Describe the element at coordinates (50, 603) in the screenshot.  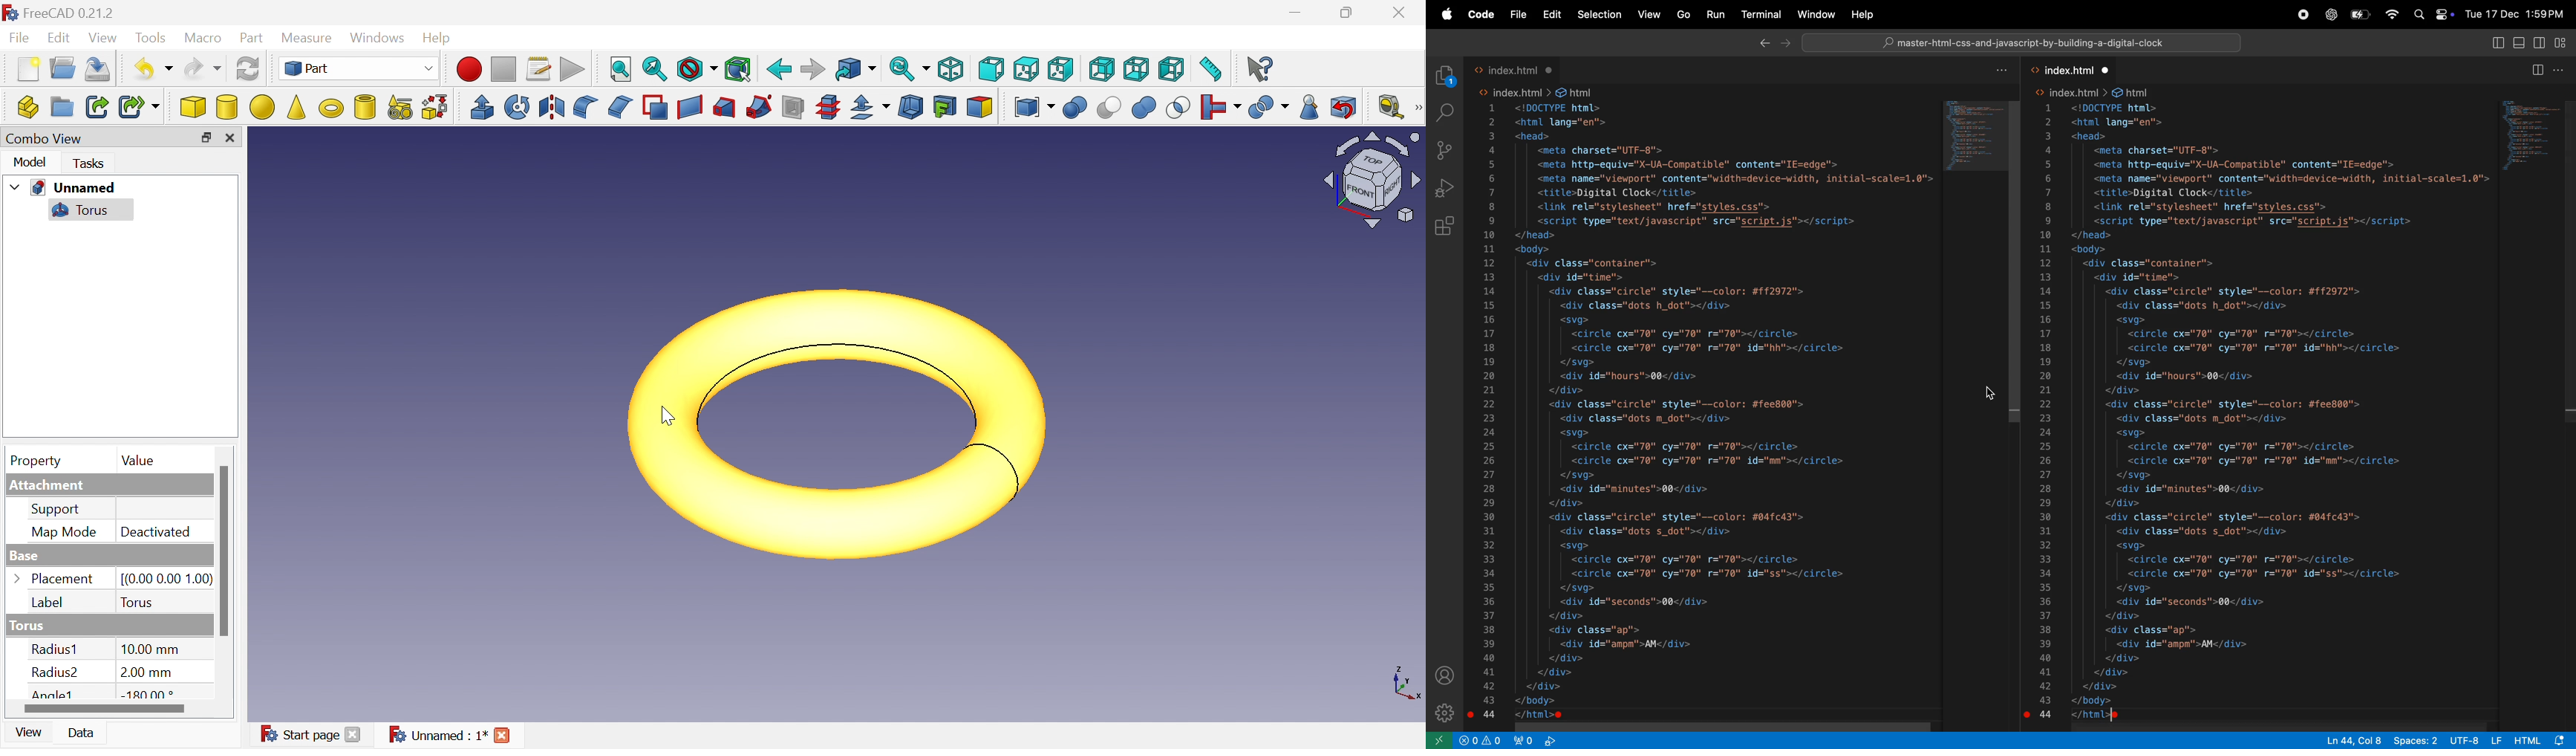
I see `Label` at that location.